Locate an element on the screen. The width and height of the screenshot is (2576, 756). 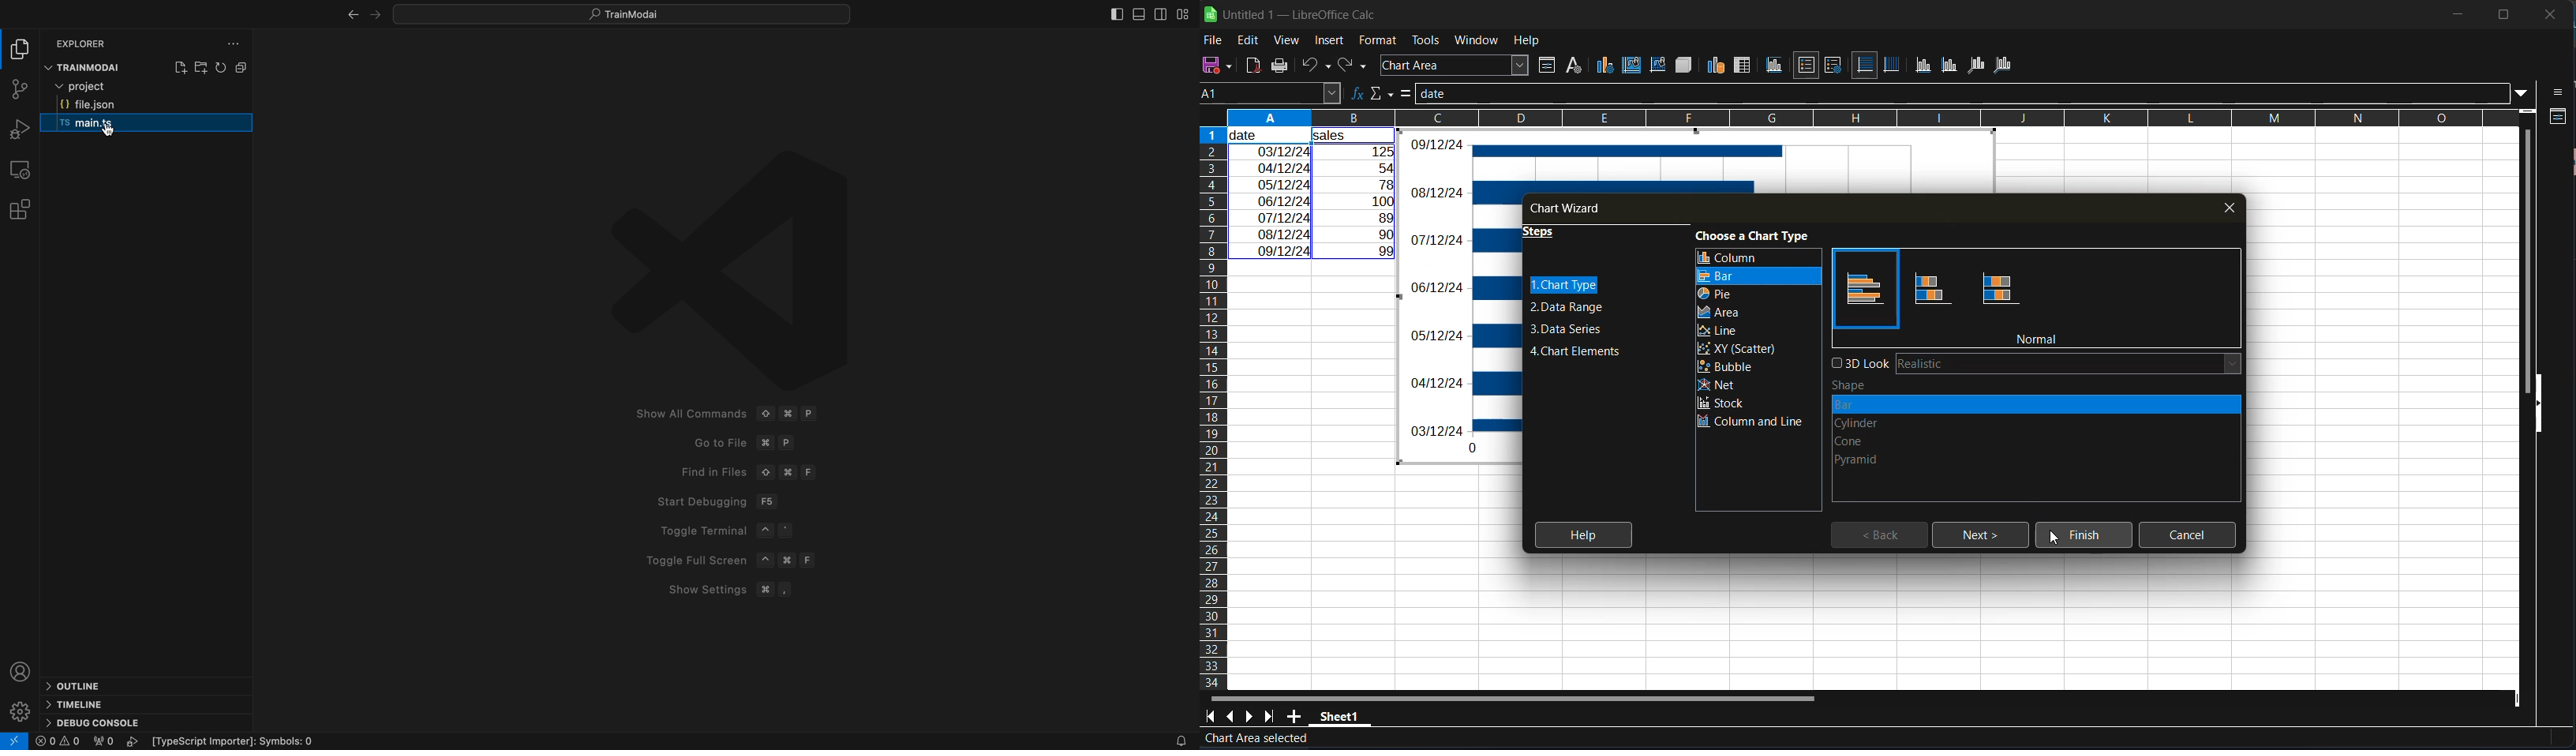
rows is located at coordinates (1860, 118).